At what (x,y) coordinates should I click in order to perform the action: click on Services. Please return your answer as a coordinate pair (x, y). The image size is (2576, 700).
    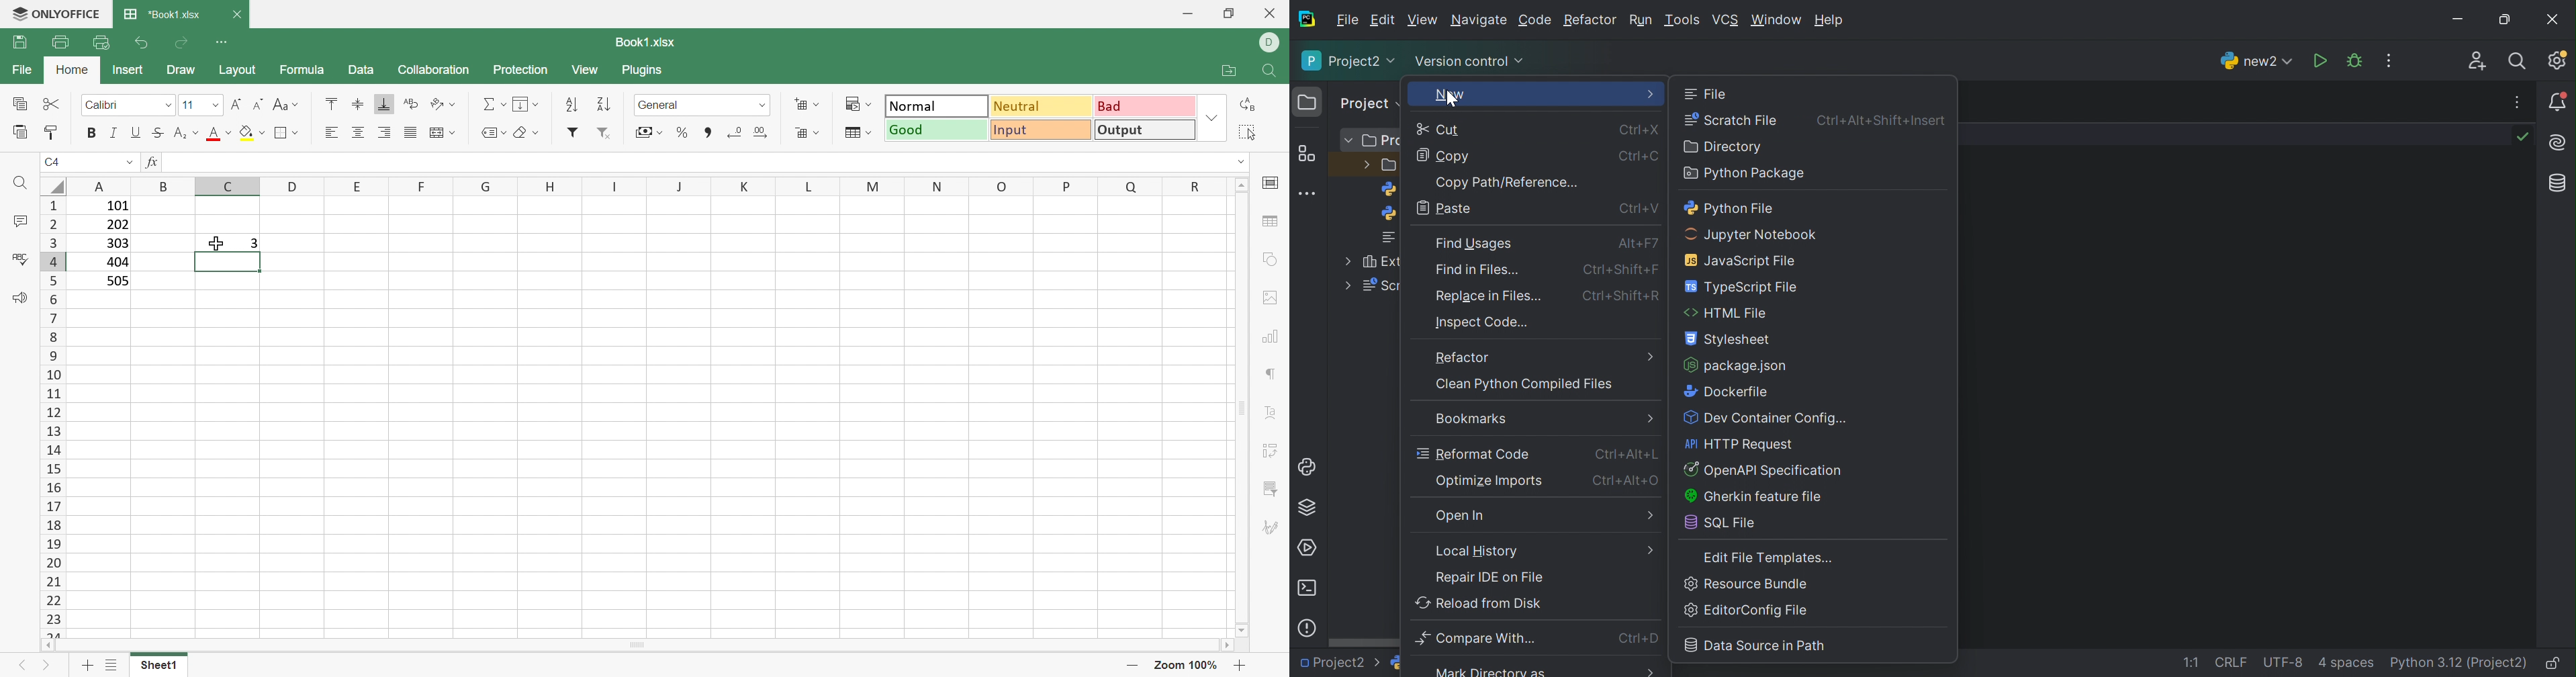
    Looking at the image, I should click on (1310, 547).